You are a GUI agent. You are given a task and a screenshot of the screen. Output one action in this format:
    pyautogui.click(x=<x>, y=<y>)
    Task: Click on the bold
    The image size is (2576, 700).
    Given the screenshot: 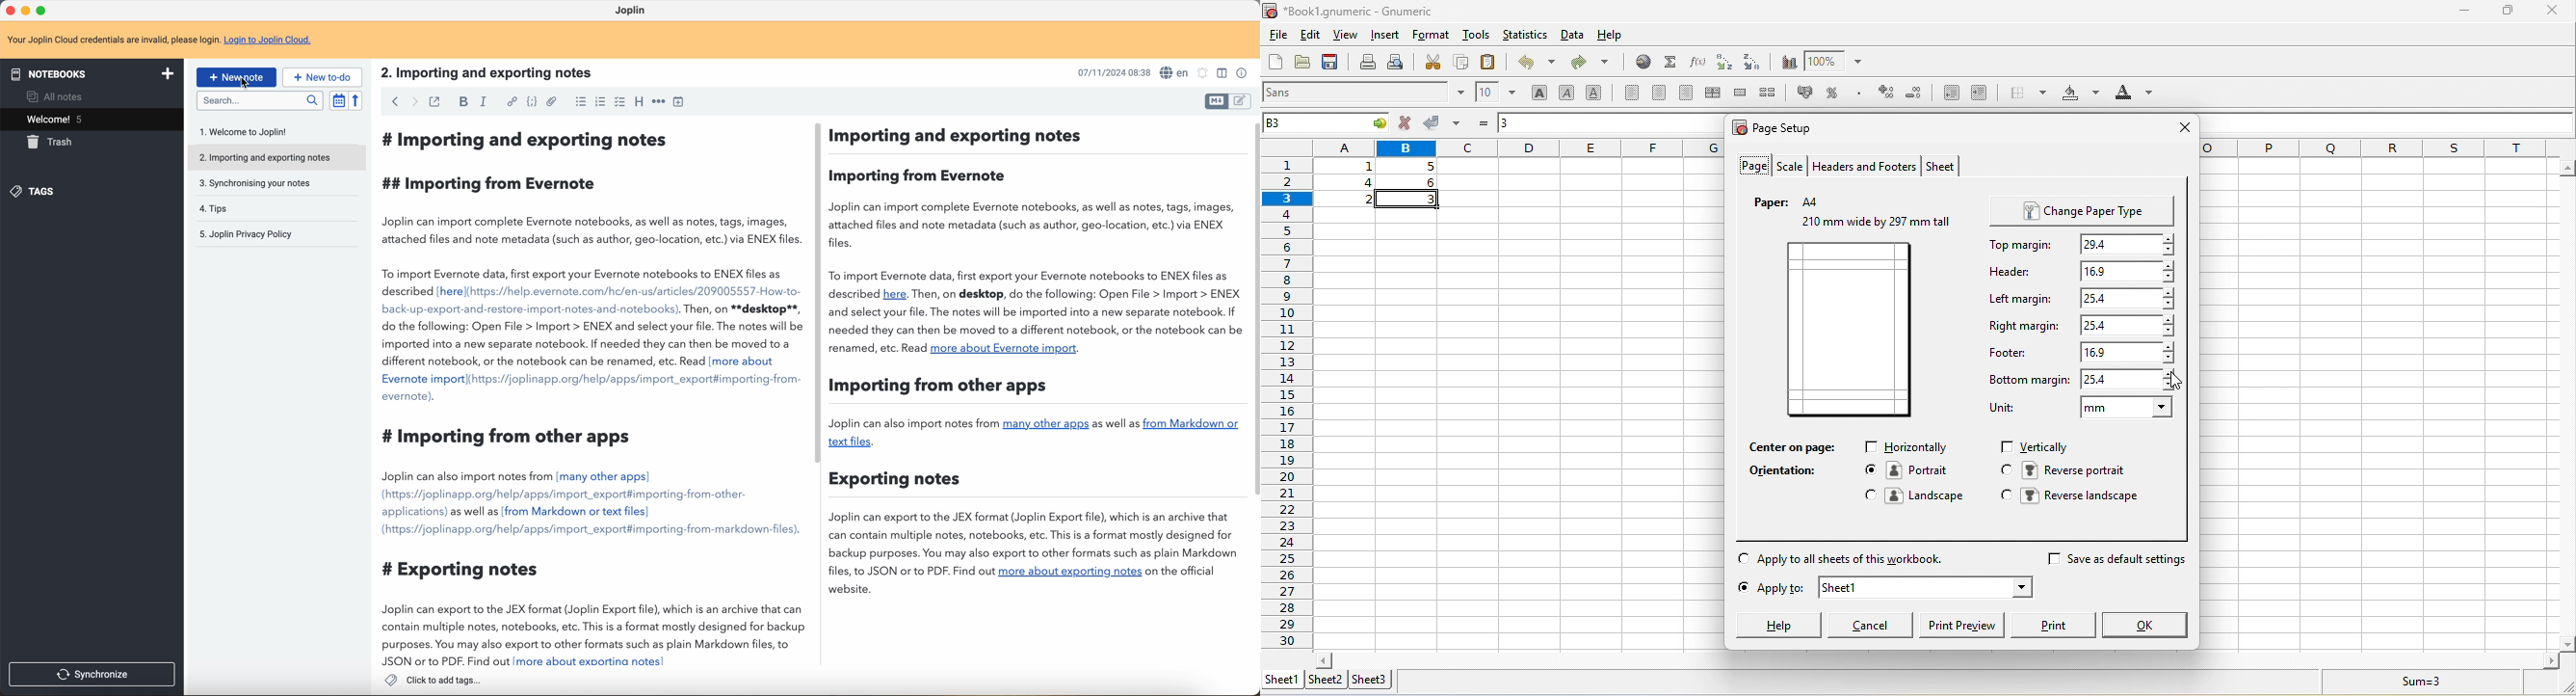 What is the action you would take?
    pyautogui.click(x=1536, y=93)
    